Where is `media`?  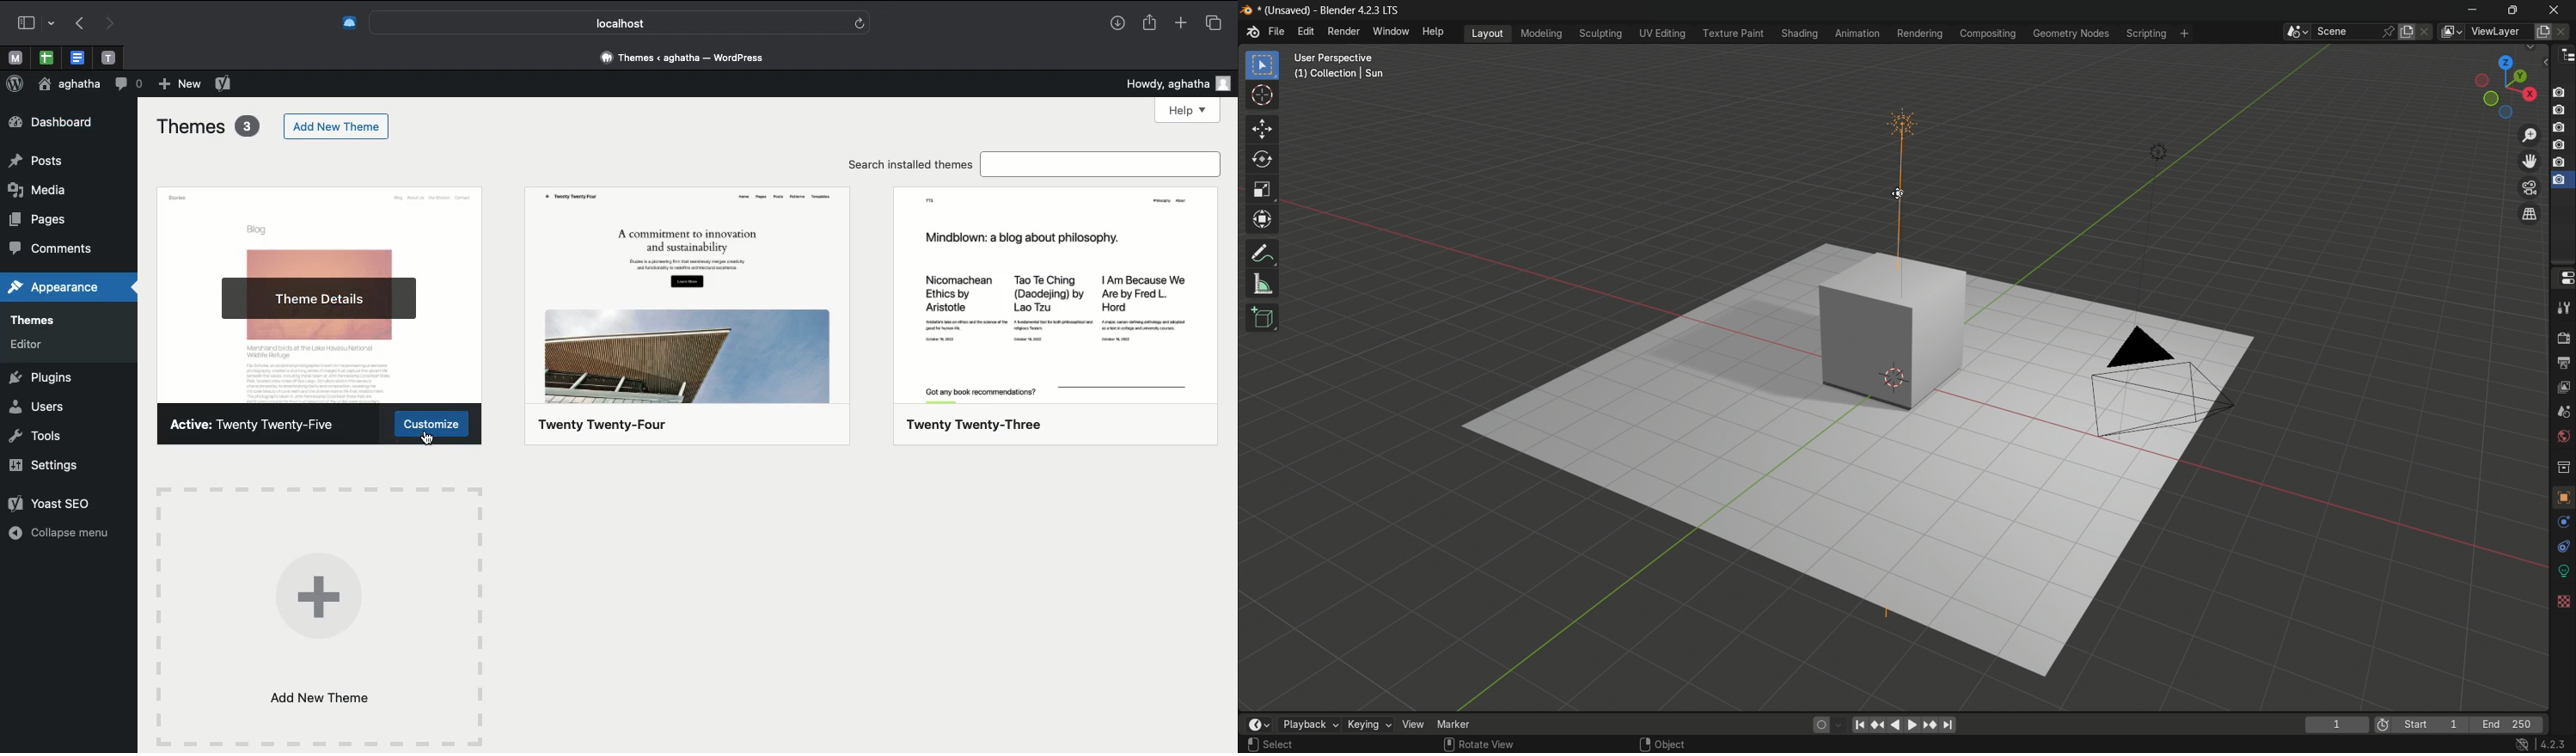 media is located at coordinates (41, 190).